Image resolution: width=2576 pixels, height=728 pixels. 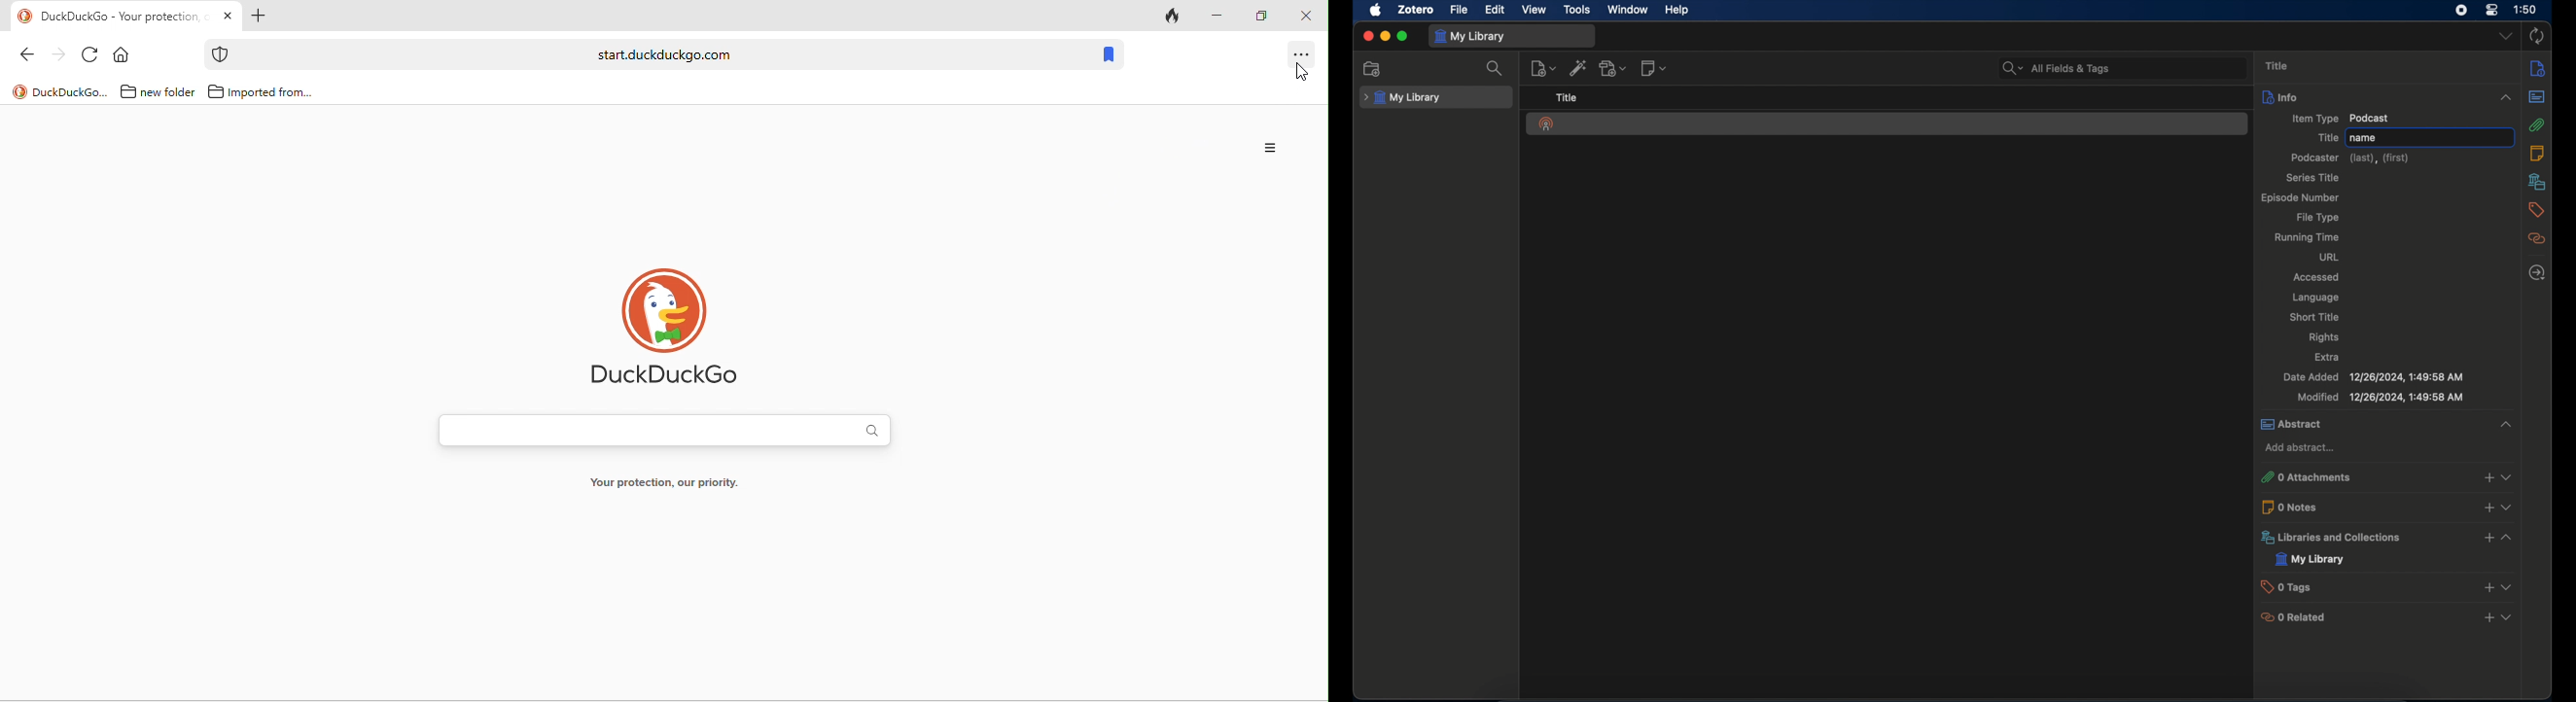 What do you see at coordinates (1375, 10) in the screenshot?
I see `apple` at bounding box center [1375, 10].